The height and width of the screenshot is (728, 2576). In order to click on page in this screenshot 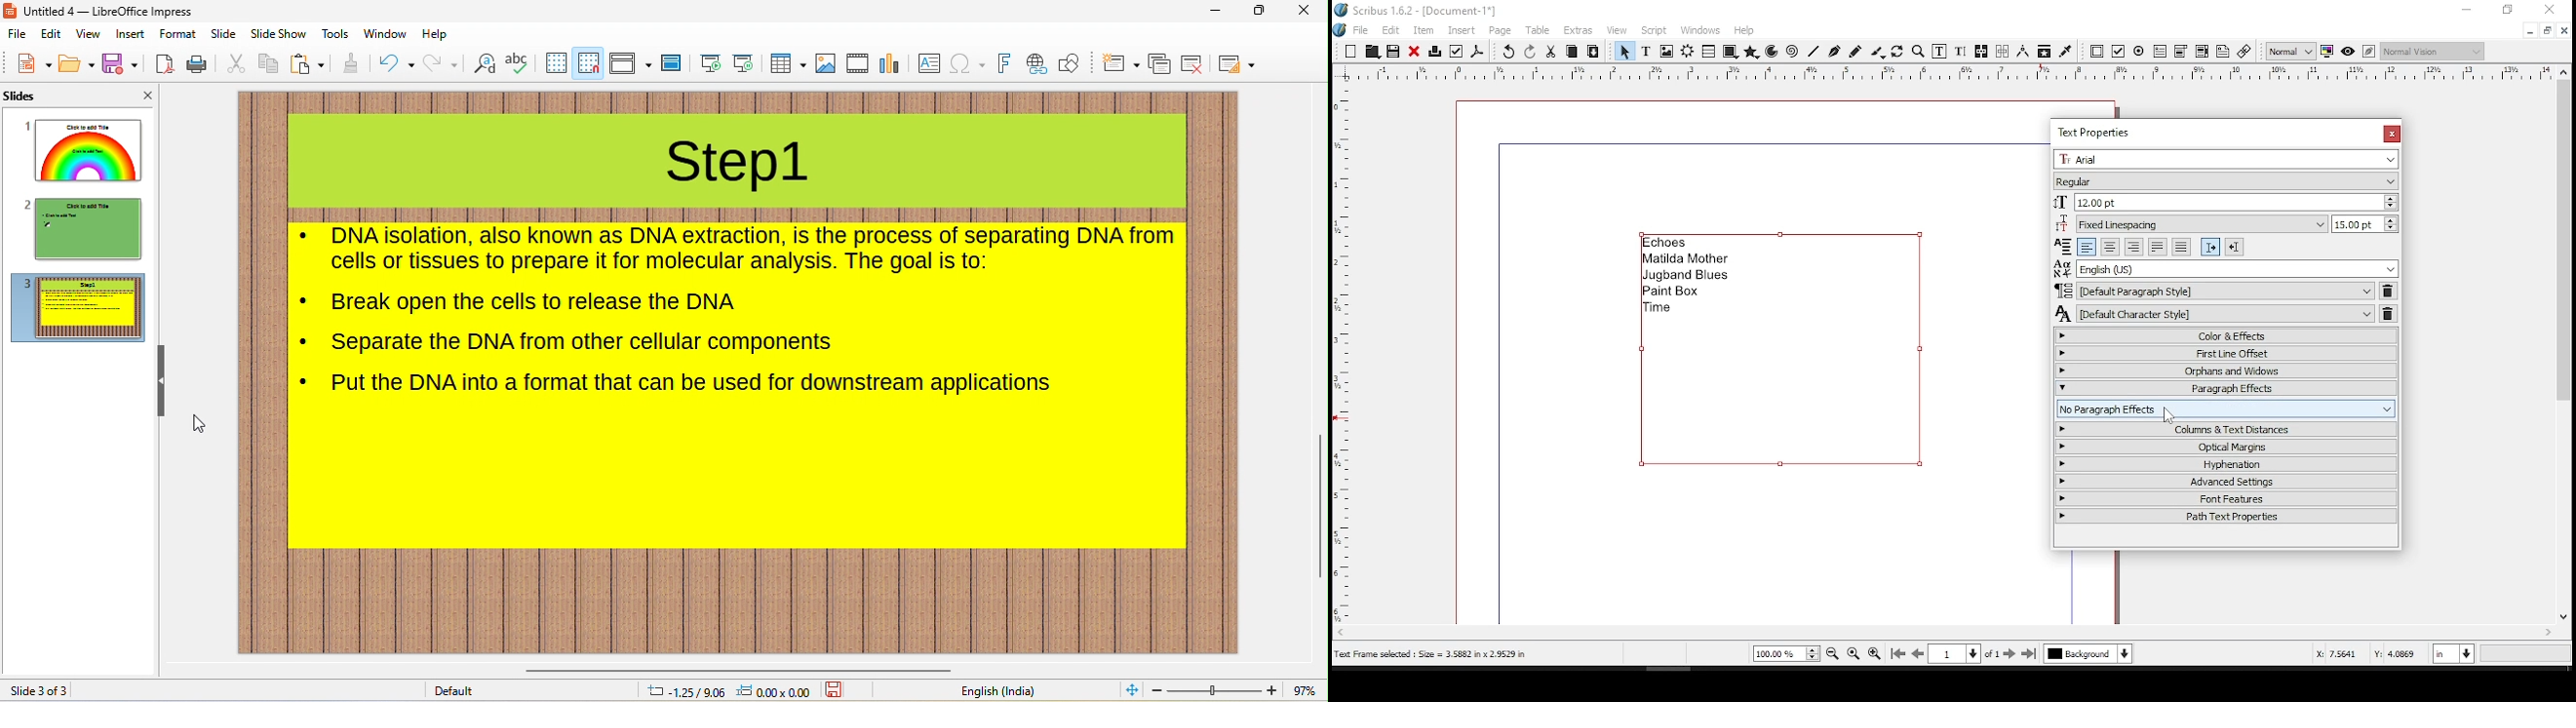, I will do `click(1502, 30)`.